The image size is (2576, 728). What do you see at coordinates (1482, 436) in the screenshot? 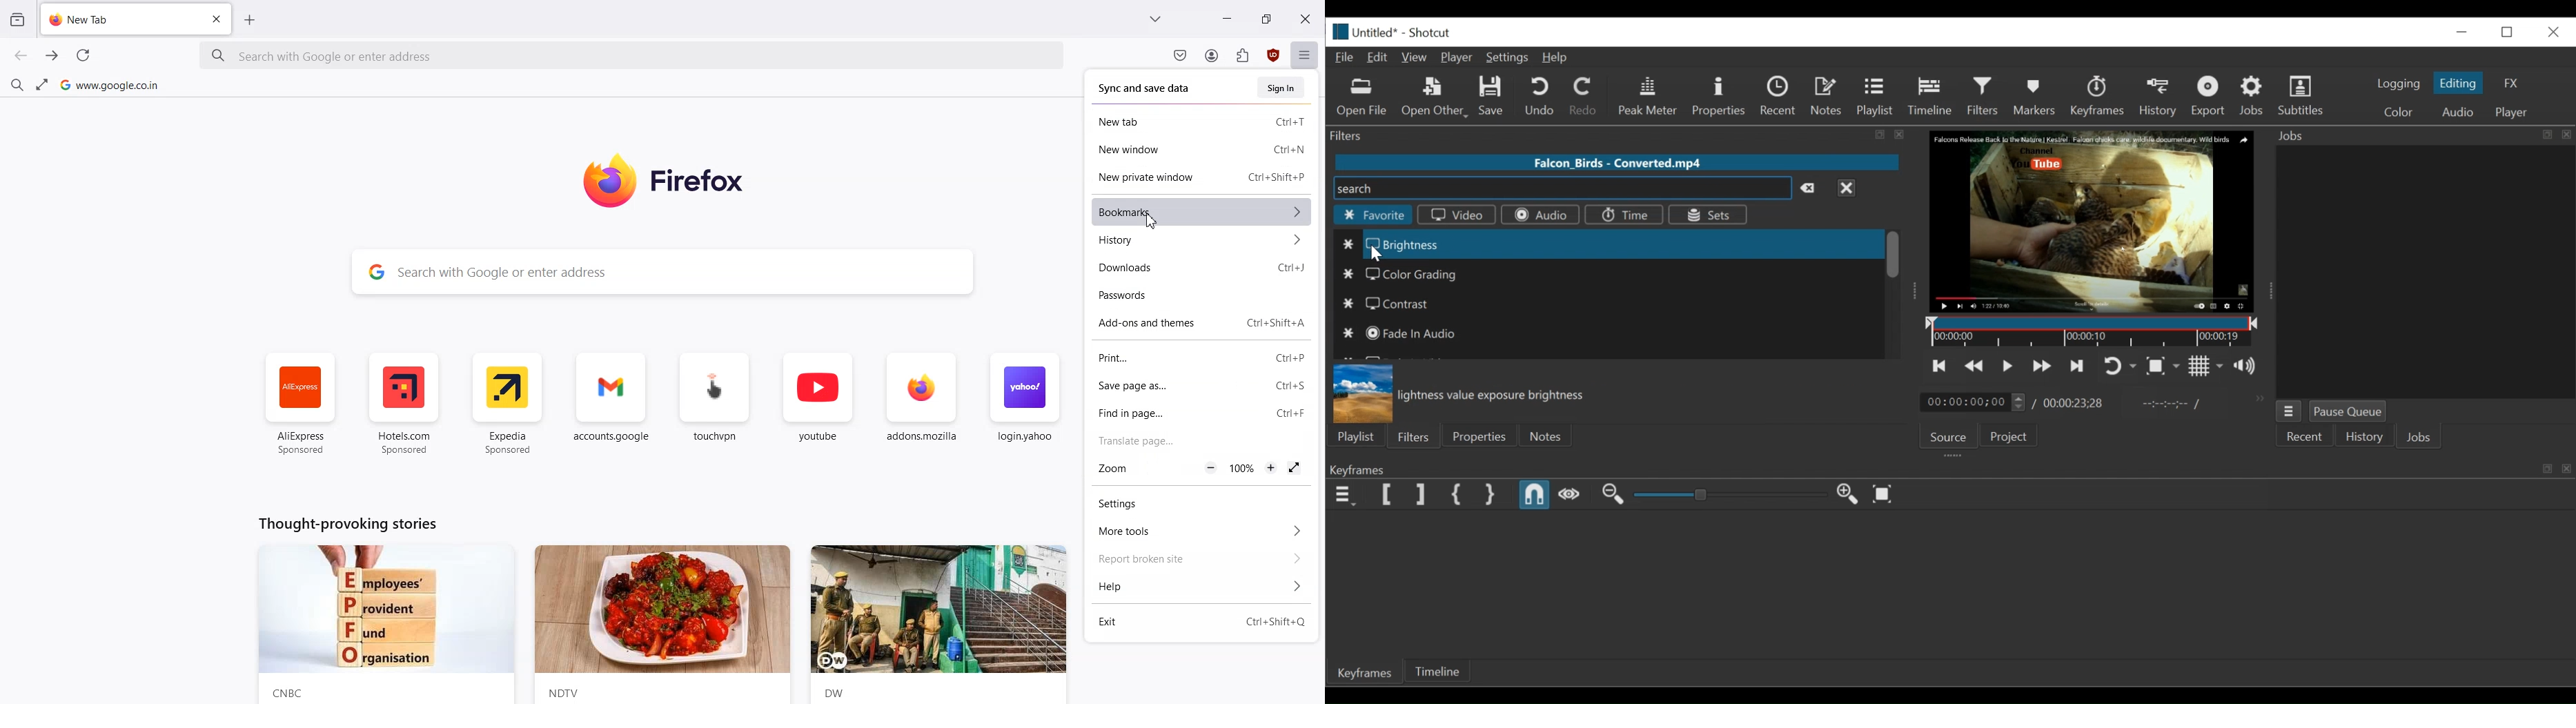
I see `Properties` at bounding box center [1482, 436].